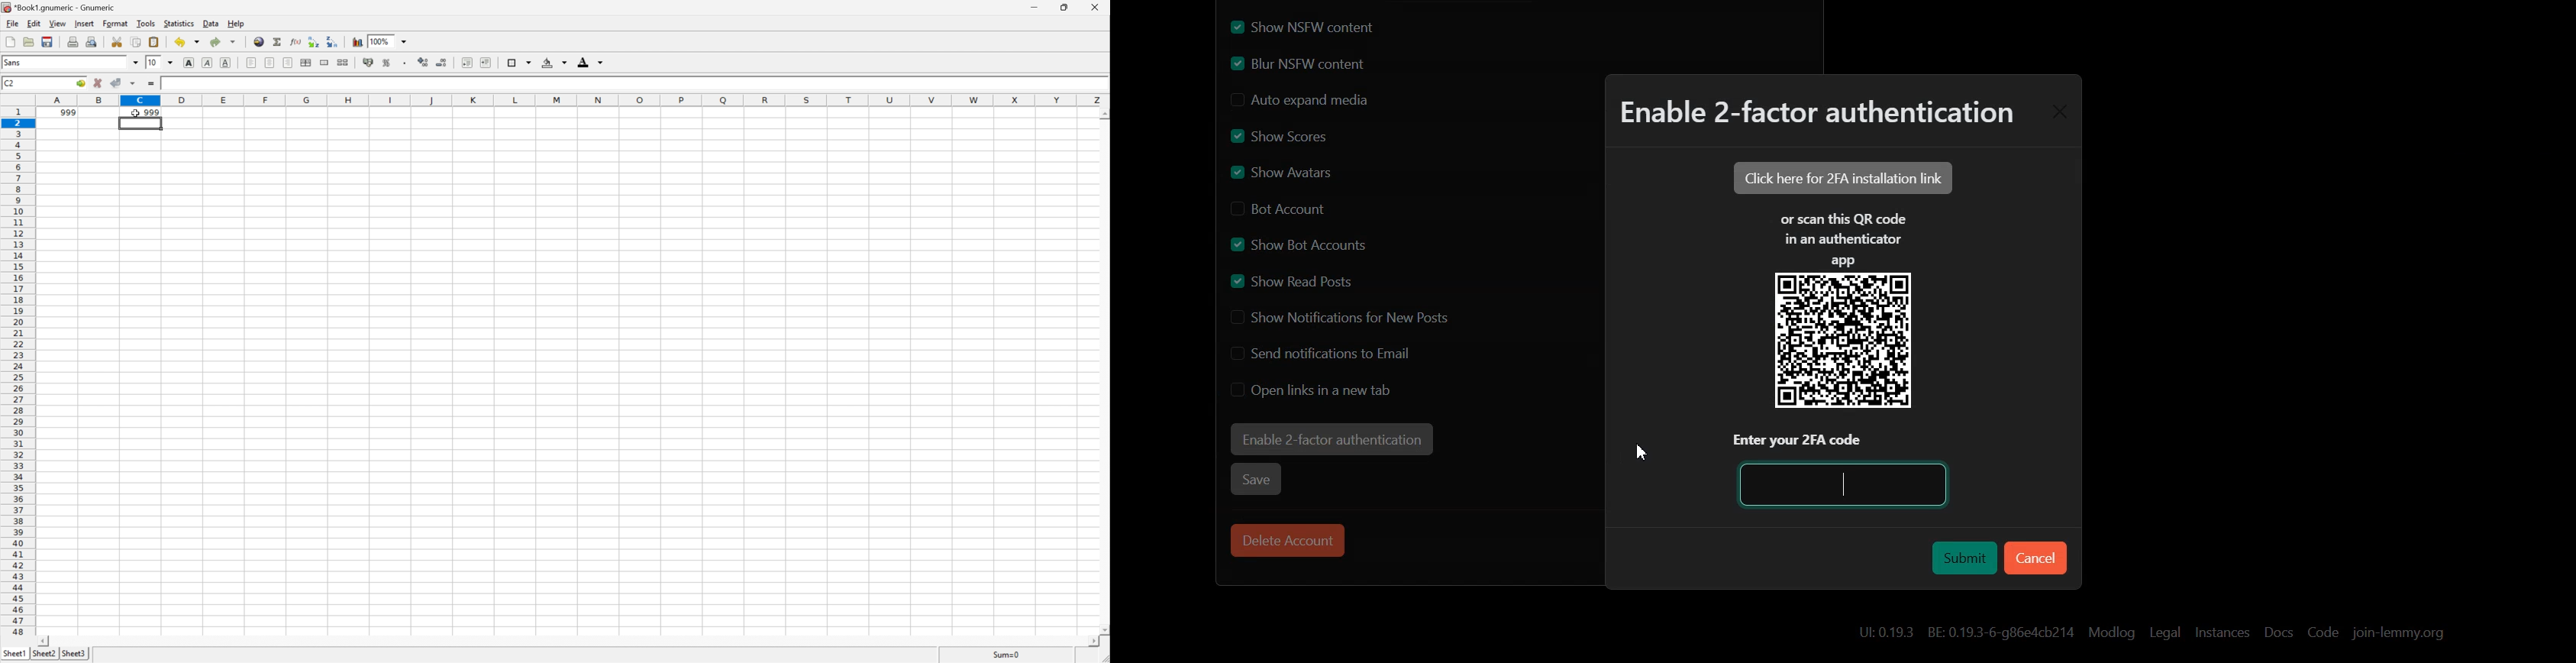  Describe the element at coordinates (324, 63) in the screenshot. I see `merge a range of cells` at that location.